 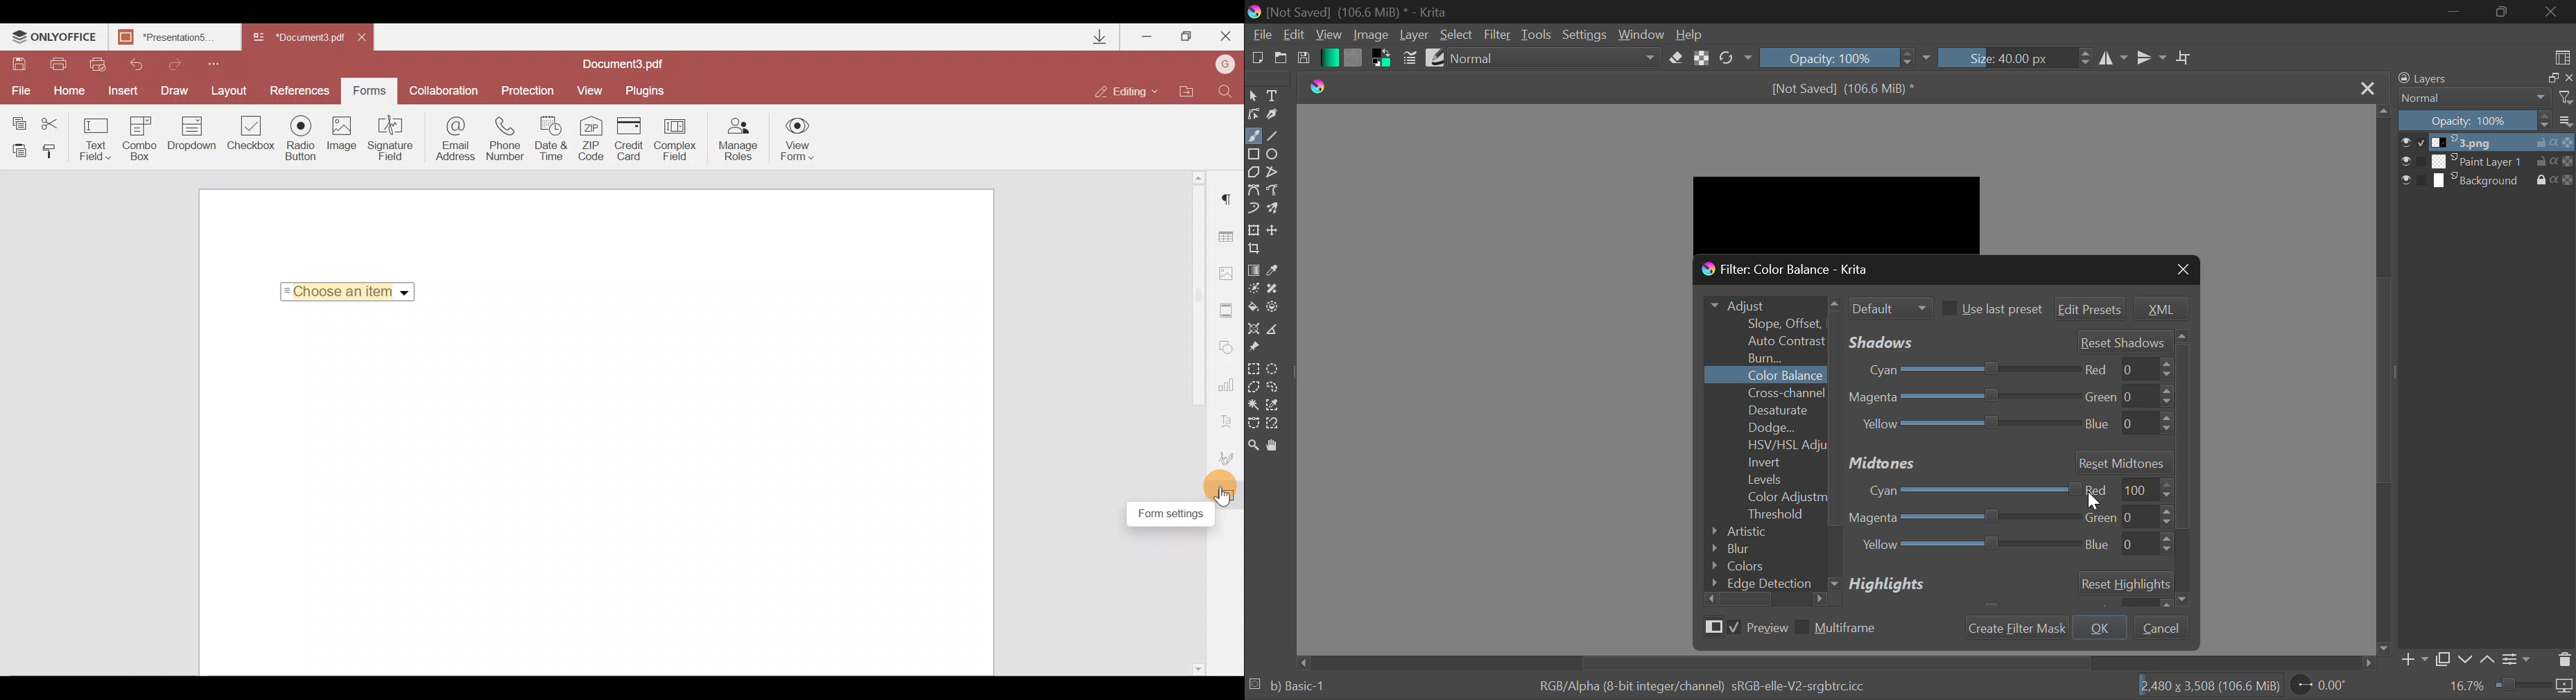 I want to click on Levels, so click(x=1766, y=480).